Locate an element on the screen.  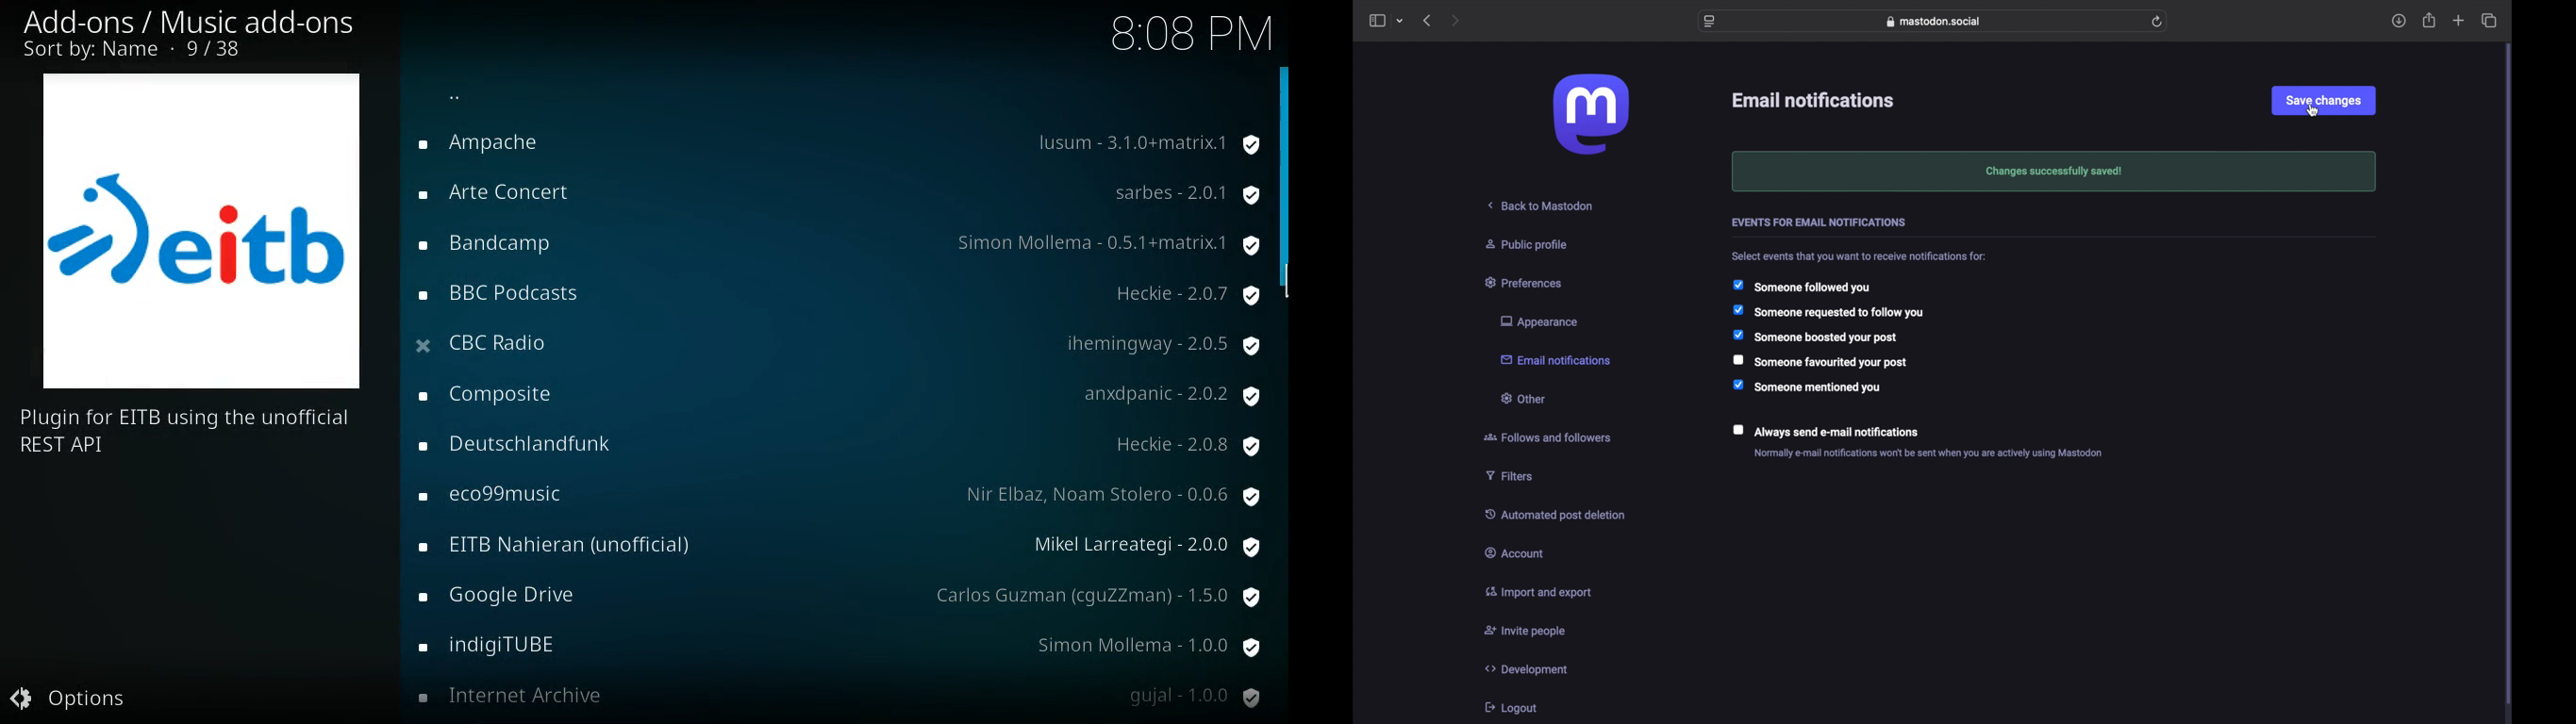
website settings is located at coordinates (1710, 21).